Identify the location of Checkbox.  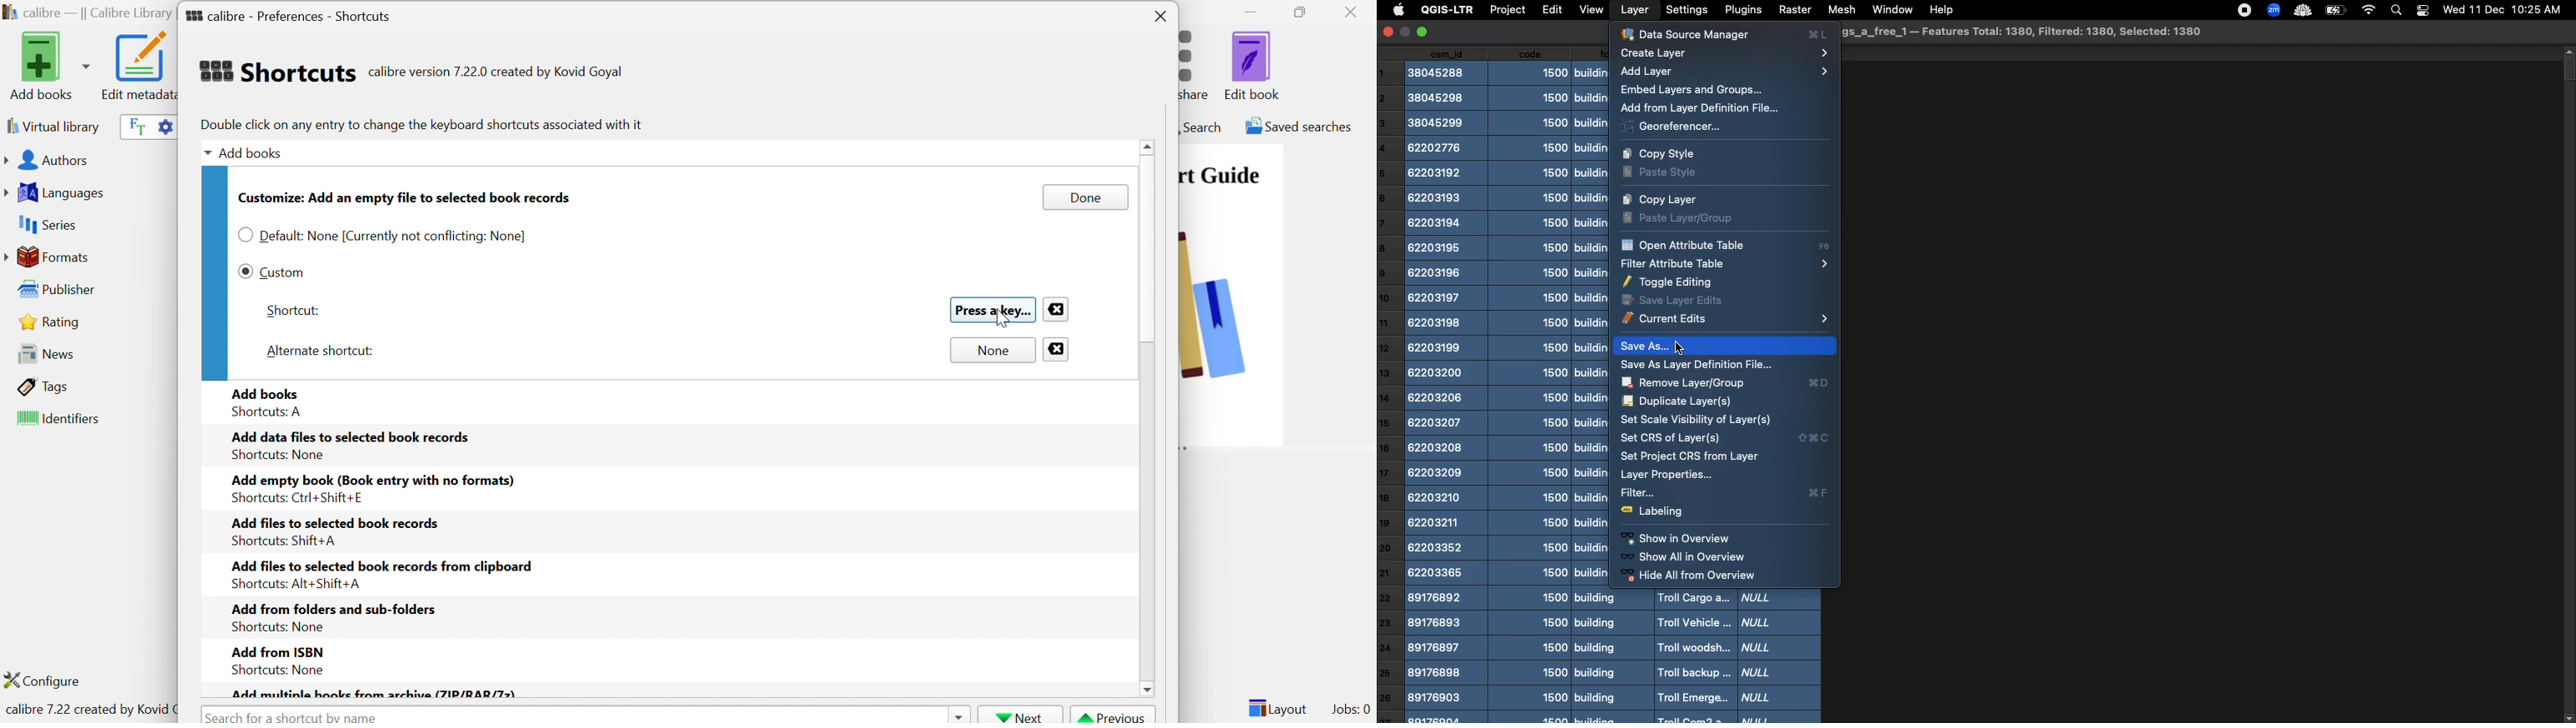
(245, 270).